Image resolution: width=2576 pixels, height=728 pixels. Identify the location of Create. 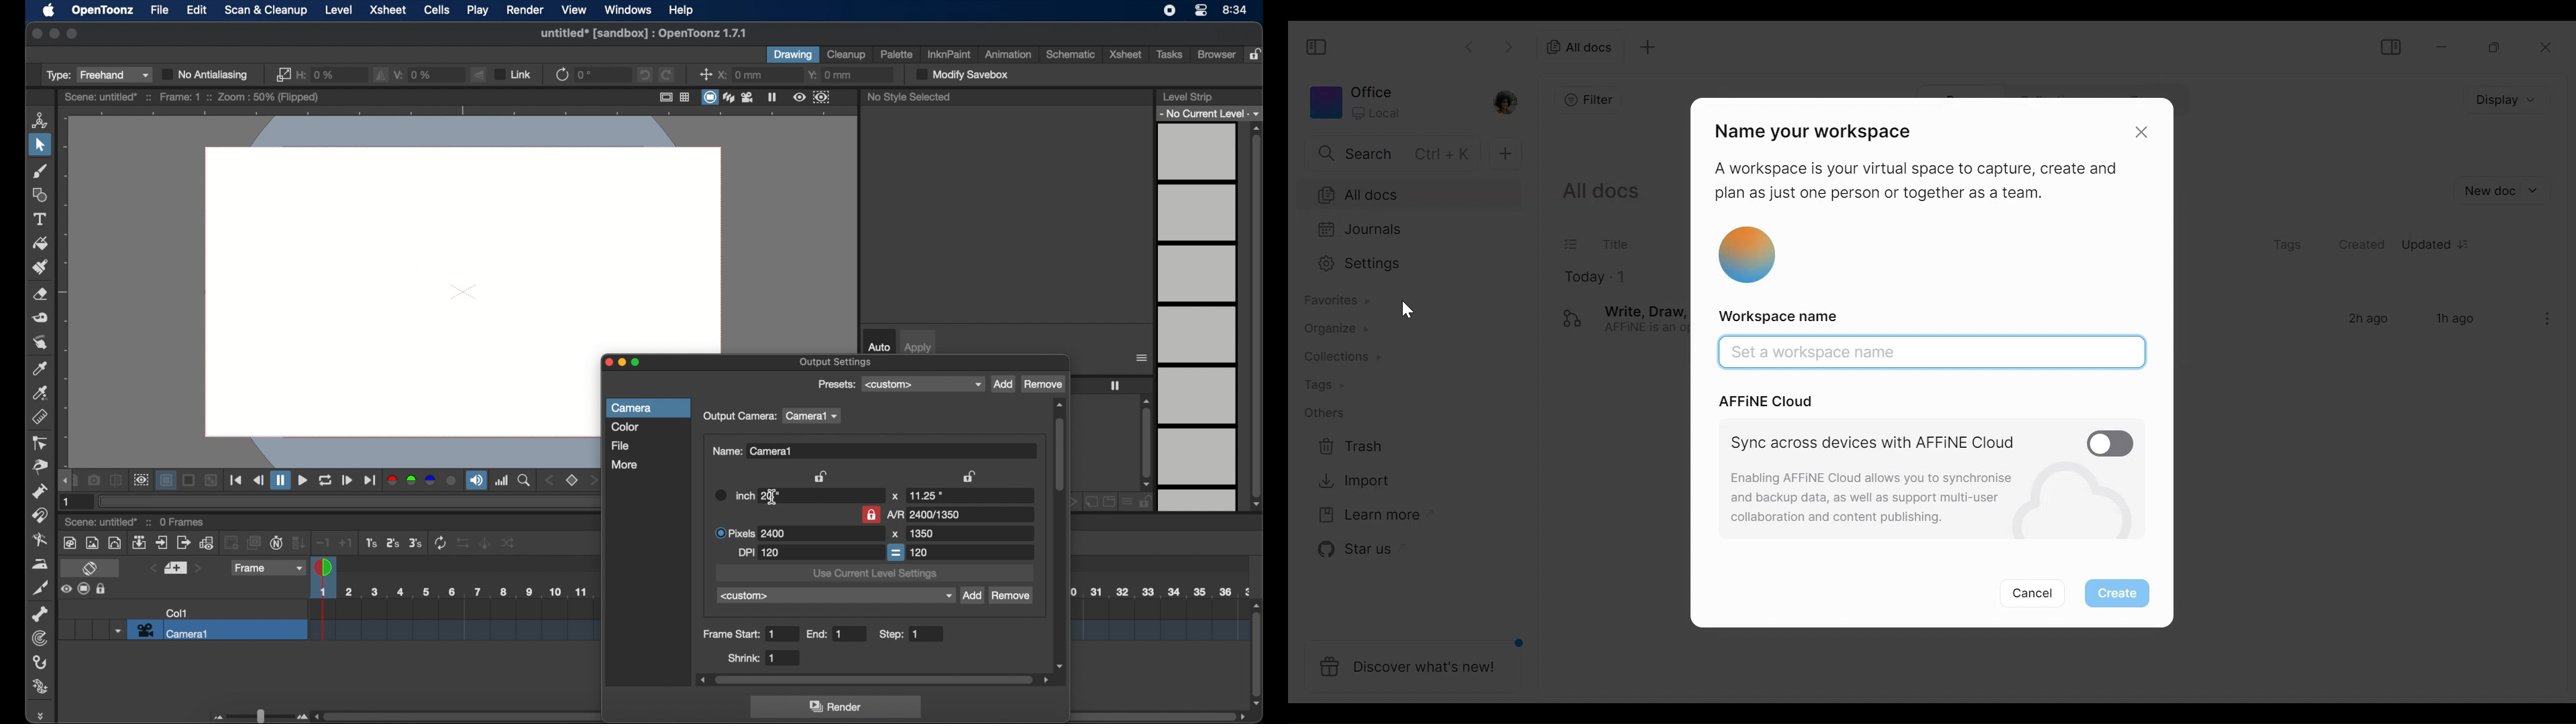
(2116, 593).